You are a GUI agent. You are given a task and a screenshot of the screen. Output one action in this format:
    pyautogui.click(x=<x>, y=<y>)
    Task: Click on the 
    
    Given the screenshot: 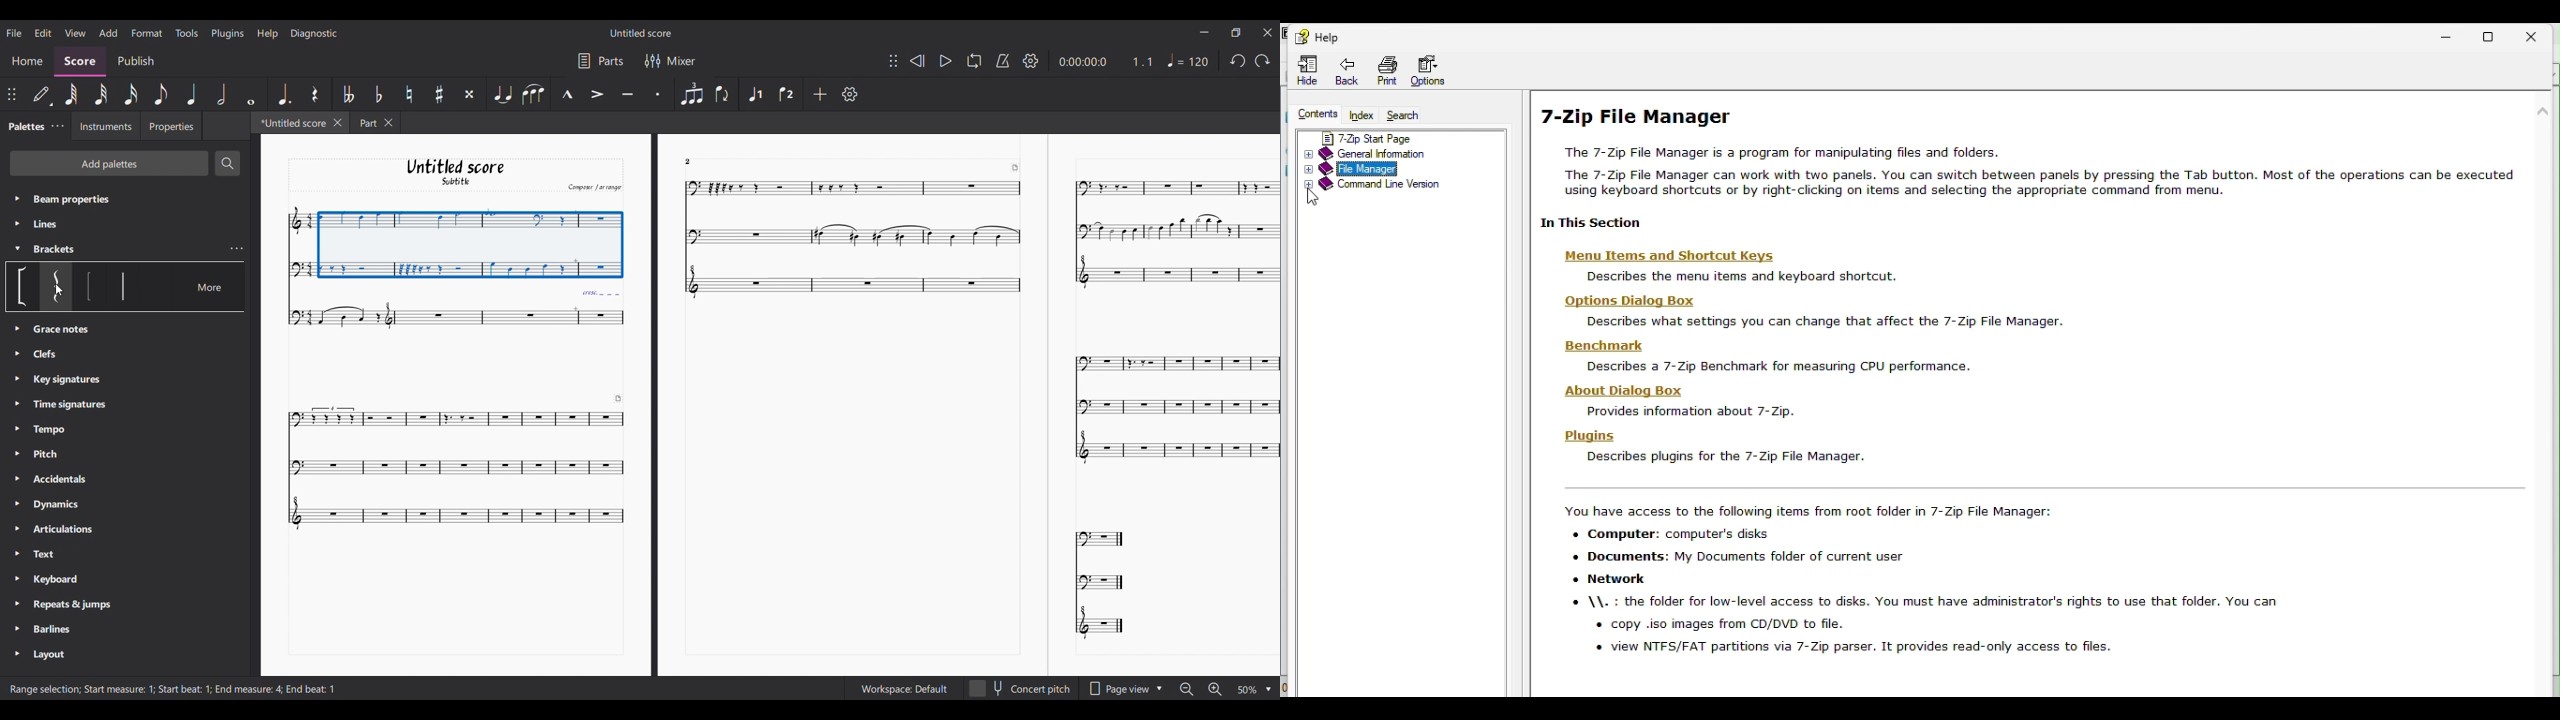 What is the action you would take?
    pyautogui.click(x=17, y=405)
    